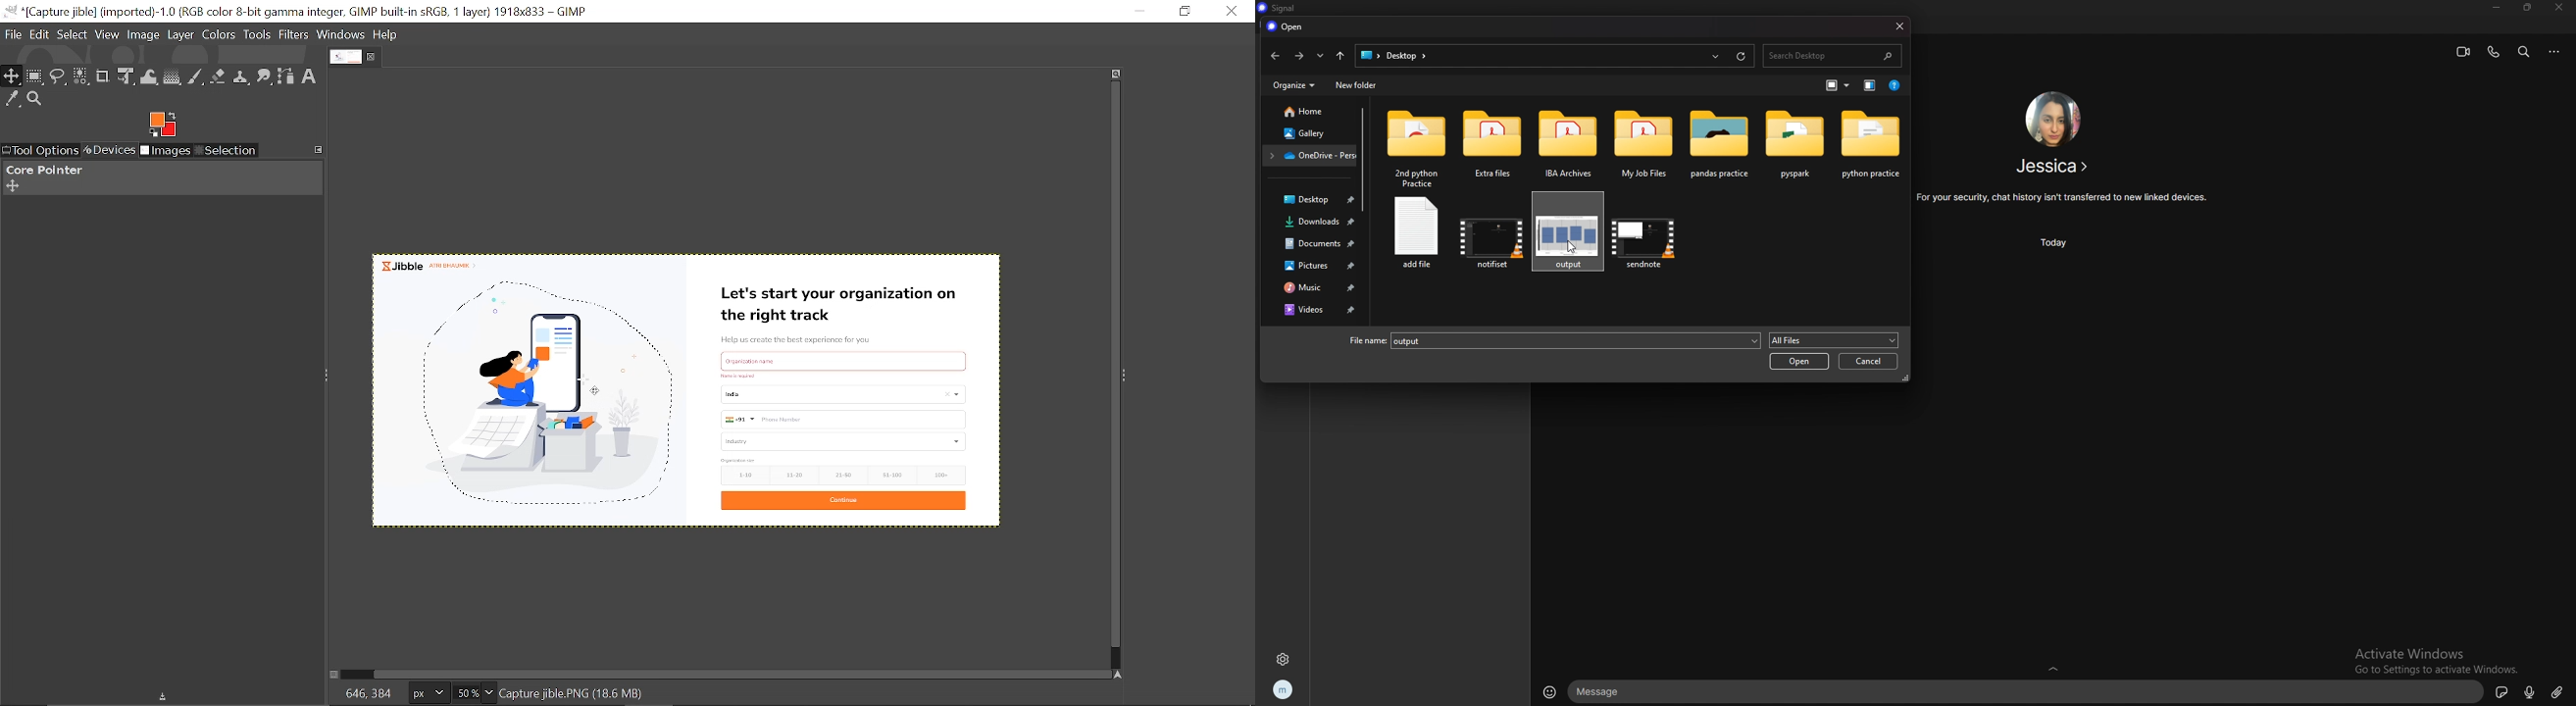 The height and width of the screenshot is (728, 2576). I want to click on Edit, so click(40, 36).